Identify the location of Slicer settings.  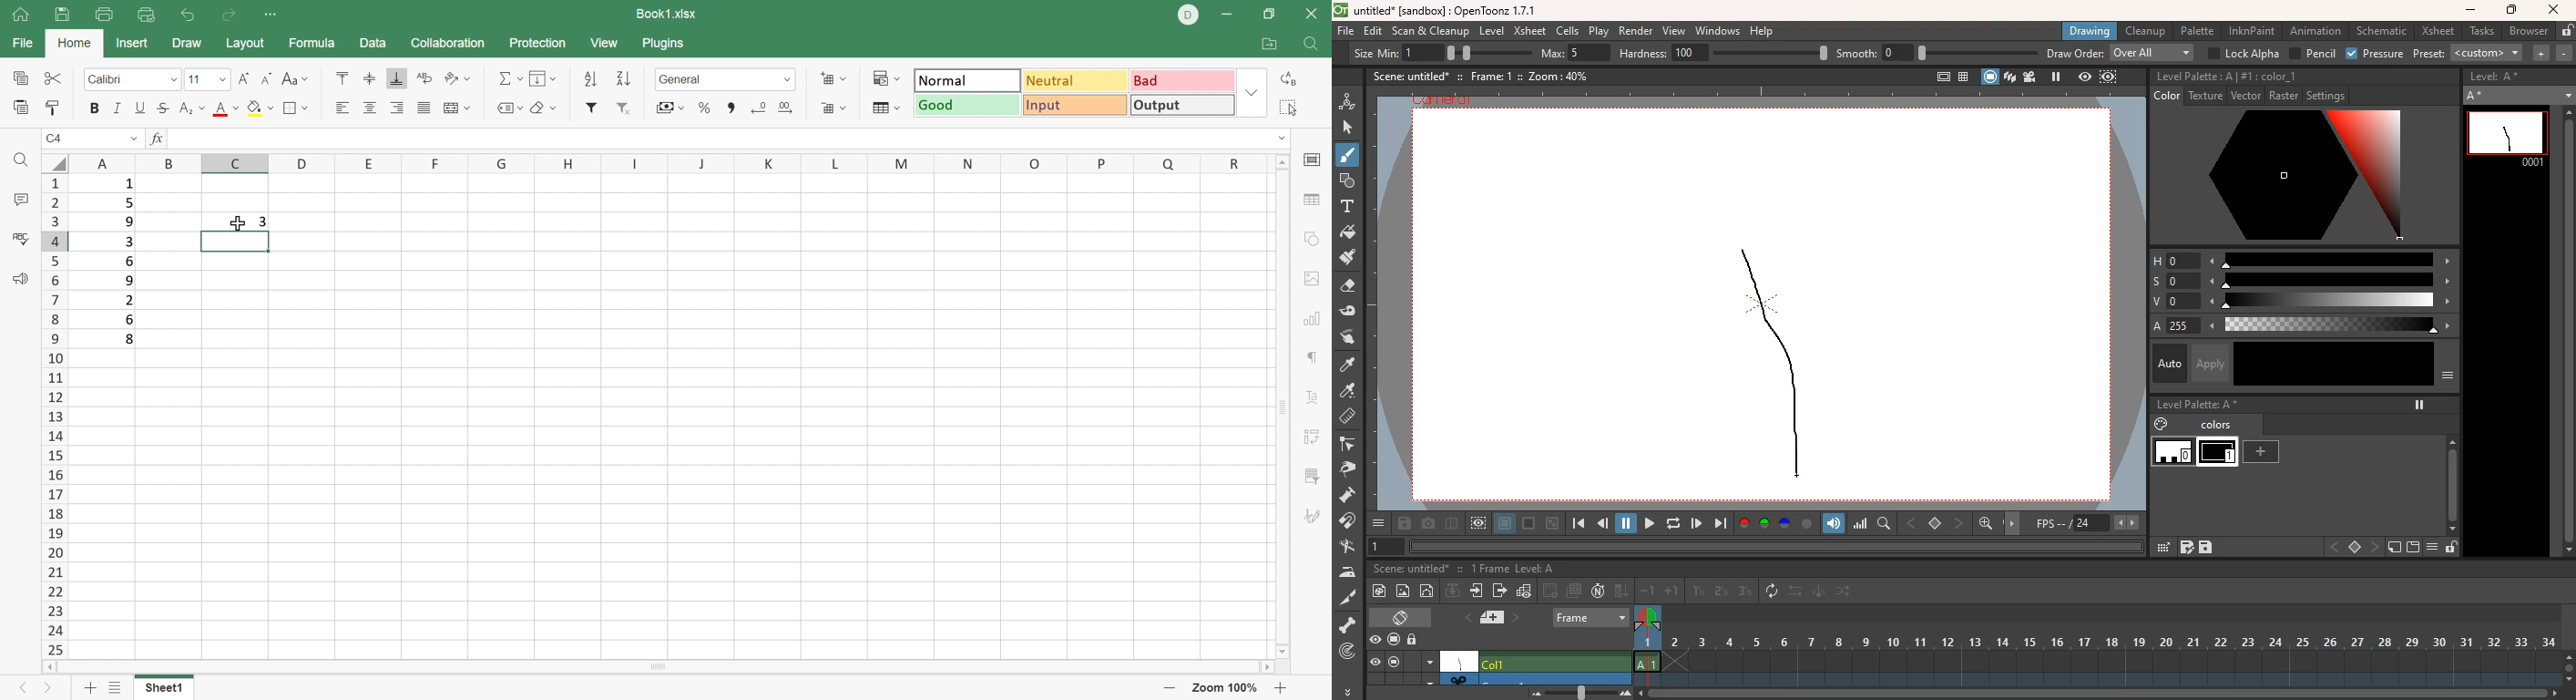
(1314, 476).